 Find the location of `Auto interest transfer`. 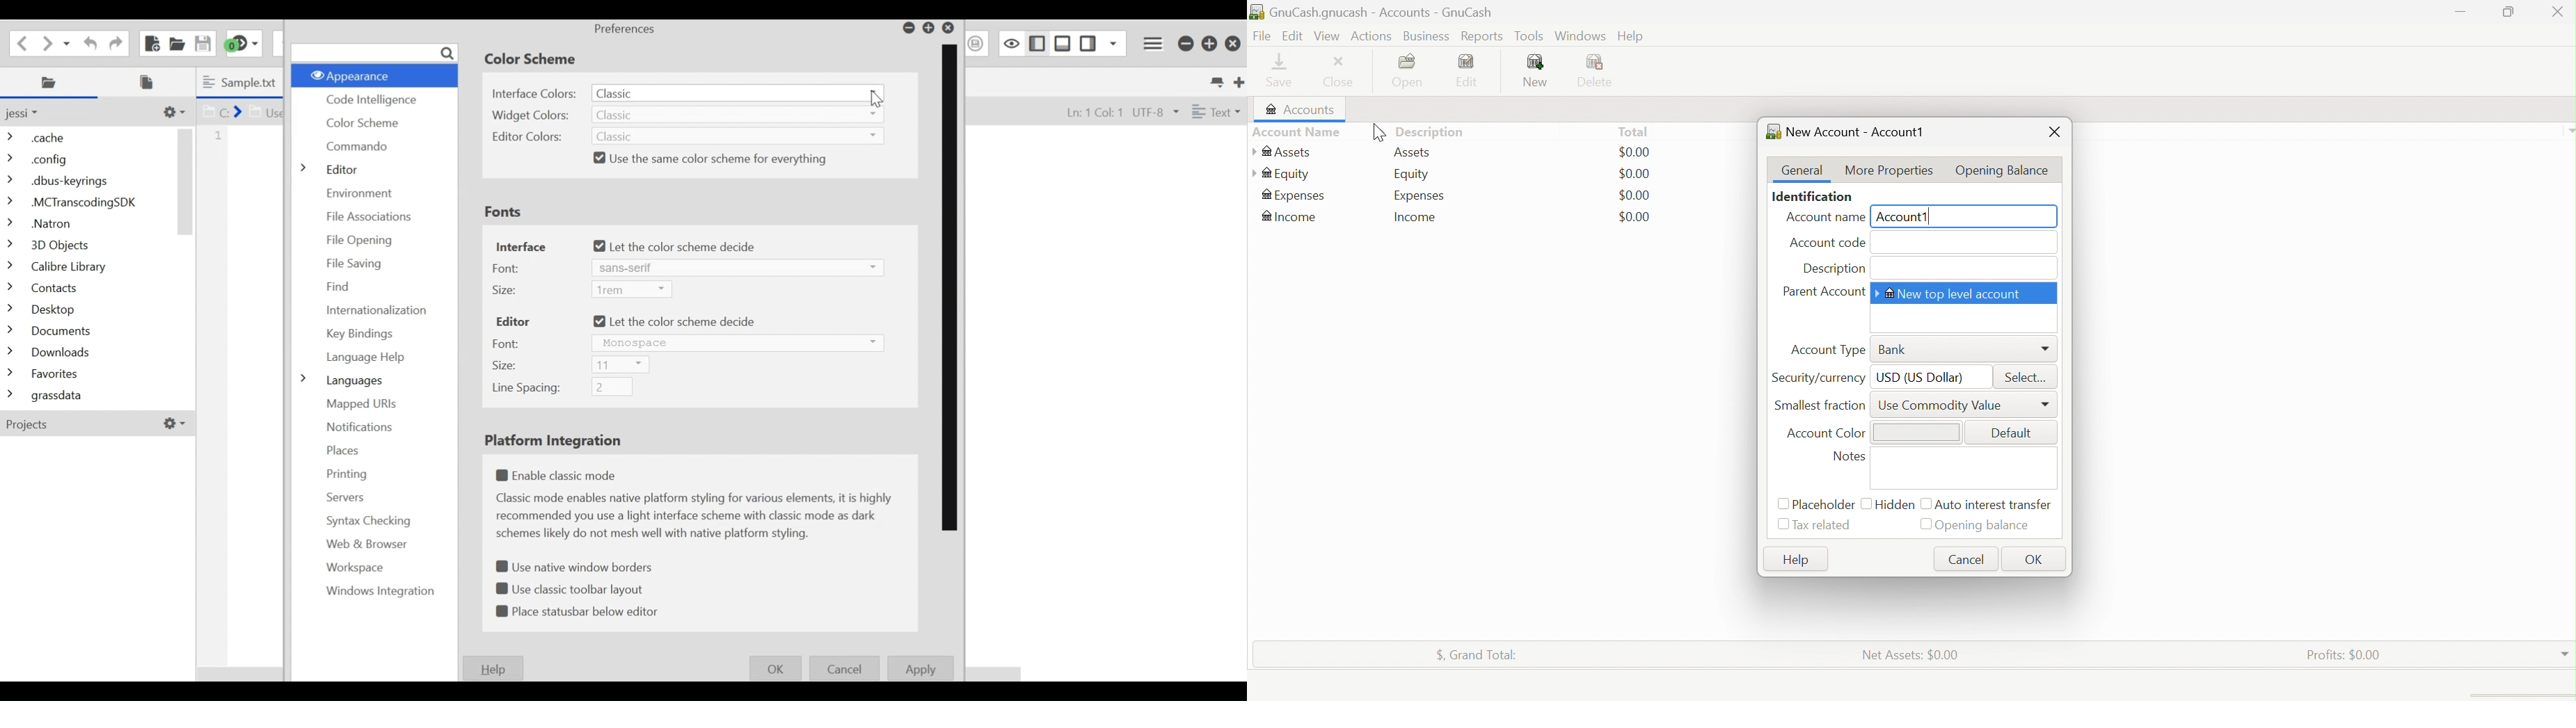

Auto interest transfer is located at coordinates (1996, 505).